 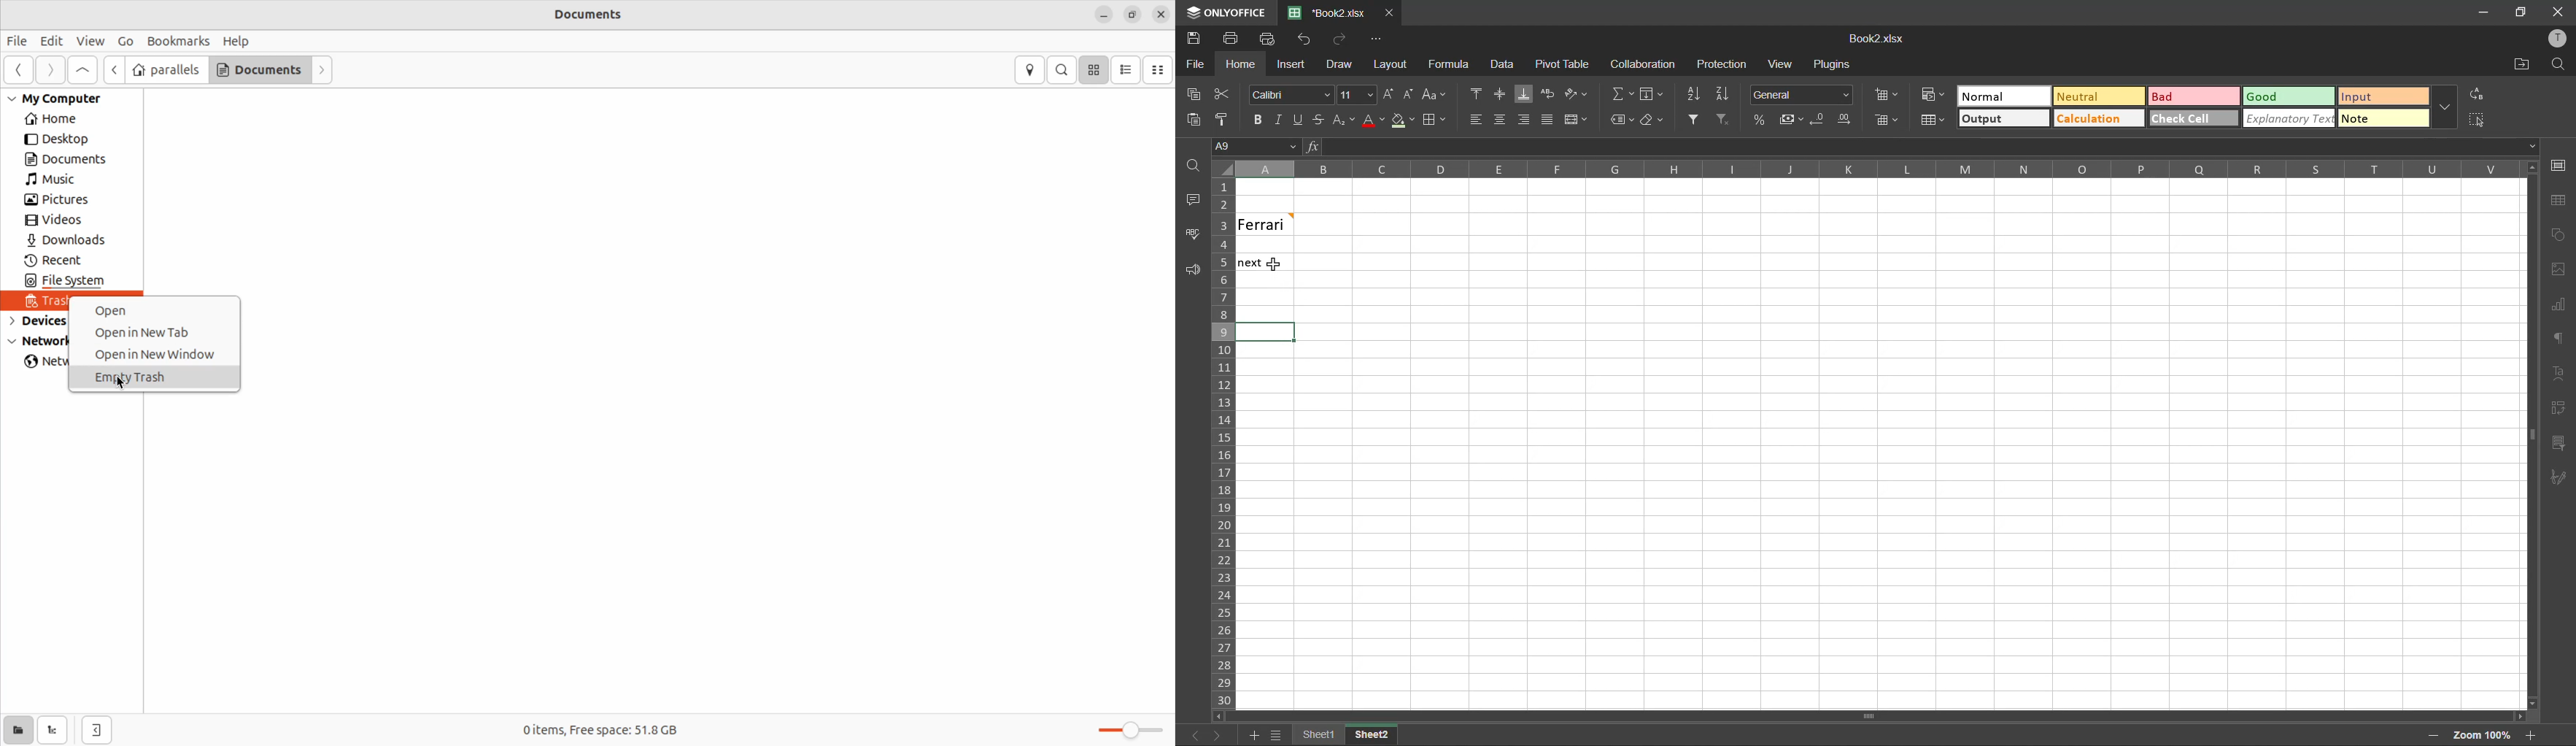 What do you see at coordinates (2556, 38) in the screenshot?
I see `profile` at bounding box center [2556, 38].